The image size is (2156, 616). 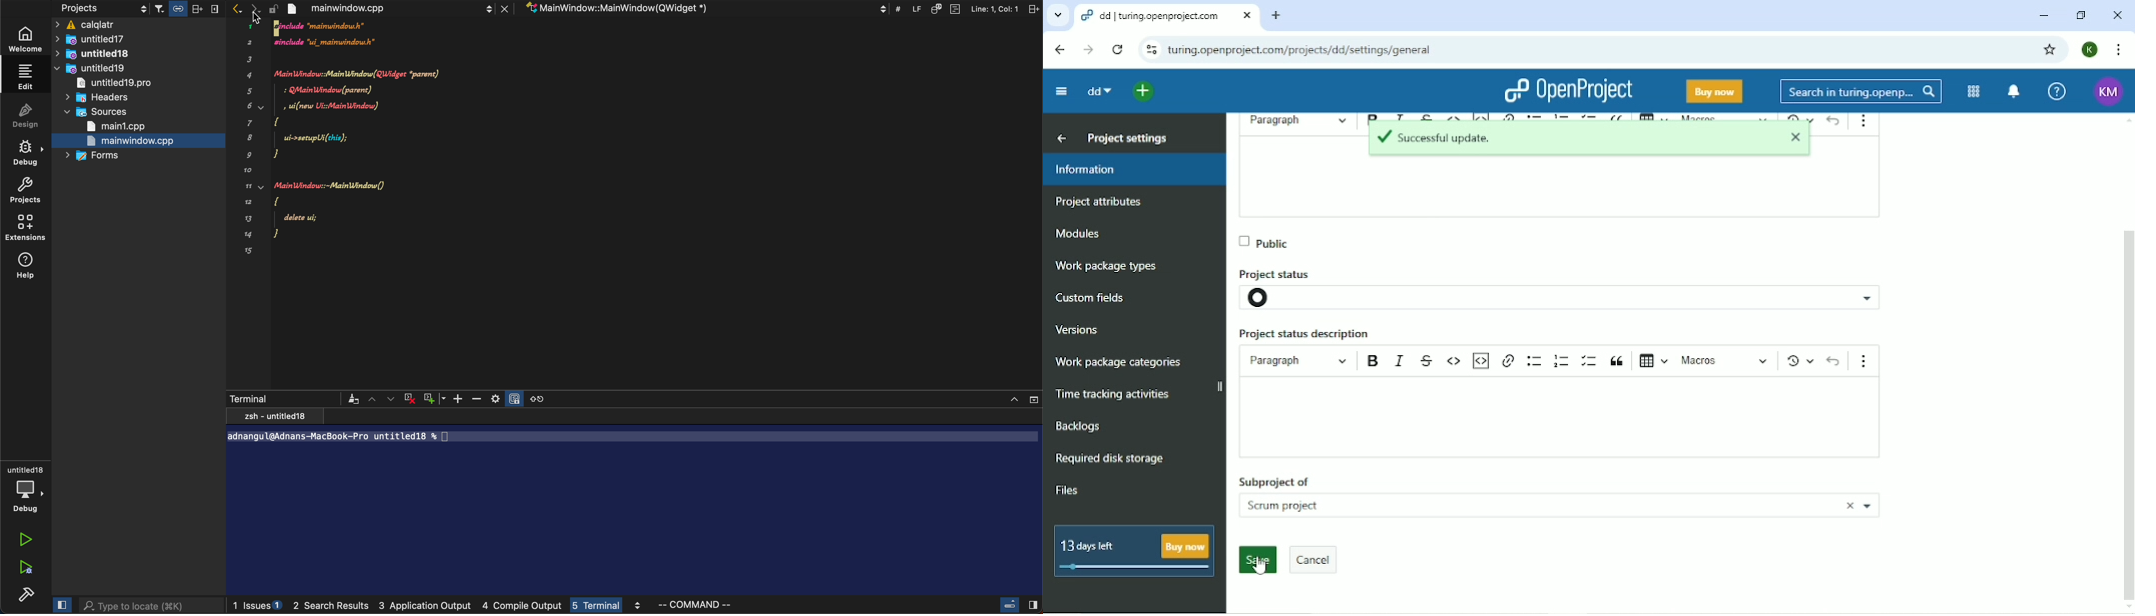 I want to click on computer output, so click(x=522, y=607).